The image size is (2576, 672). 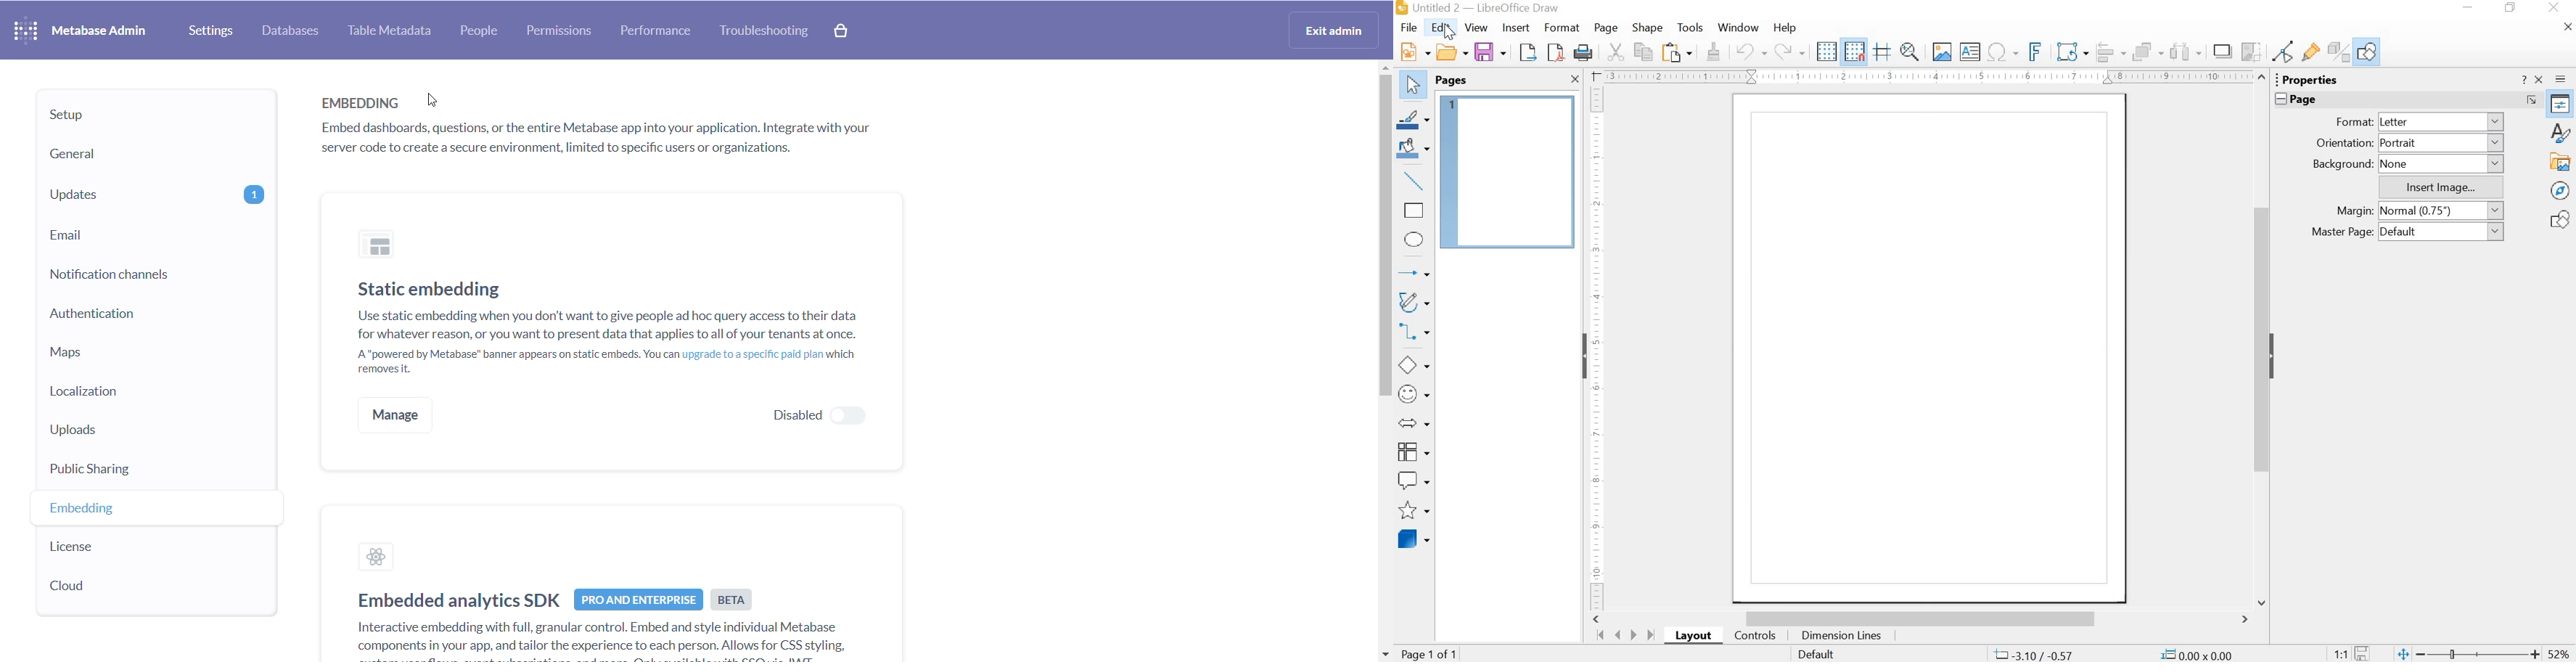 I want to click on Insert Image, so click(x=2441, y=187).